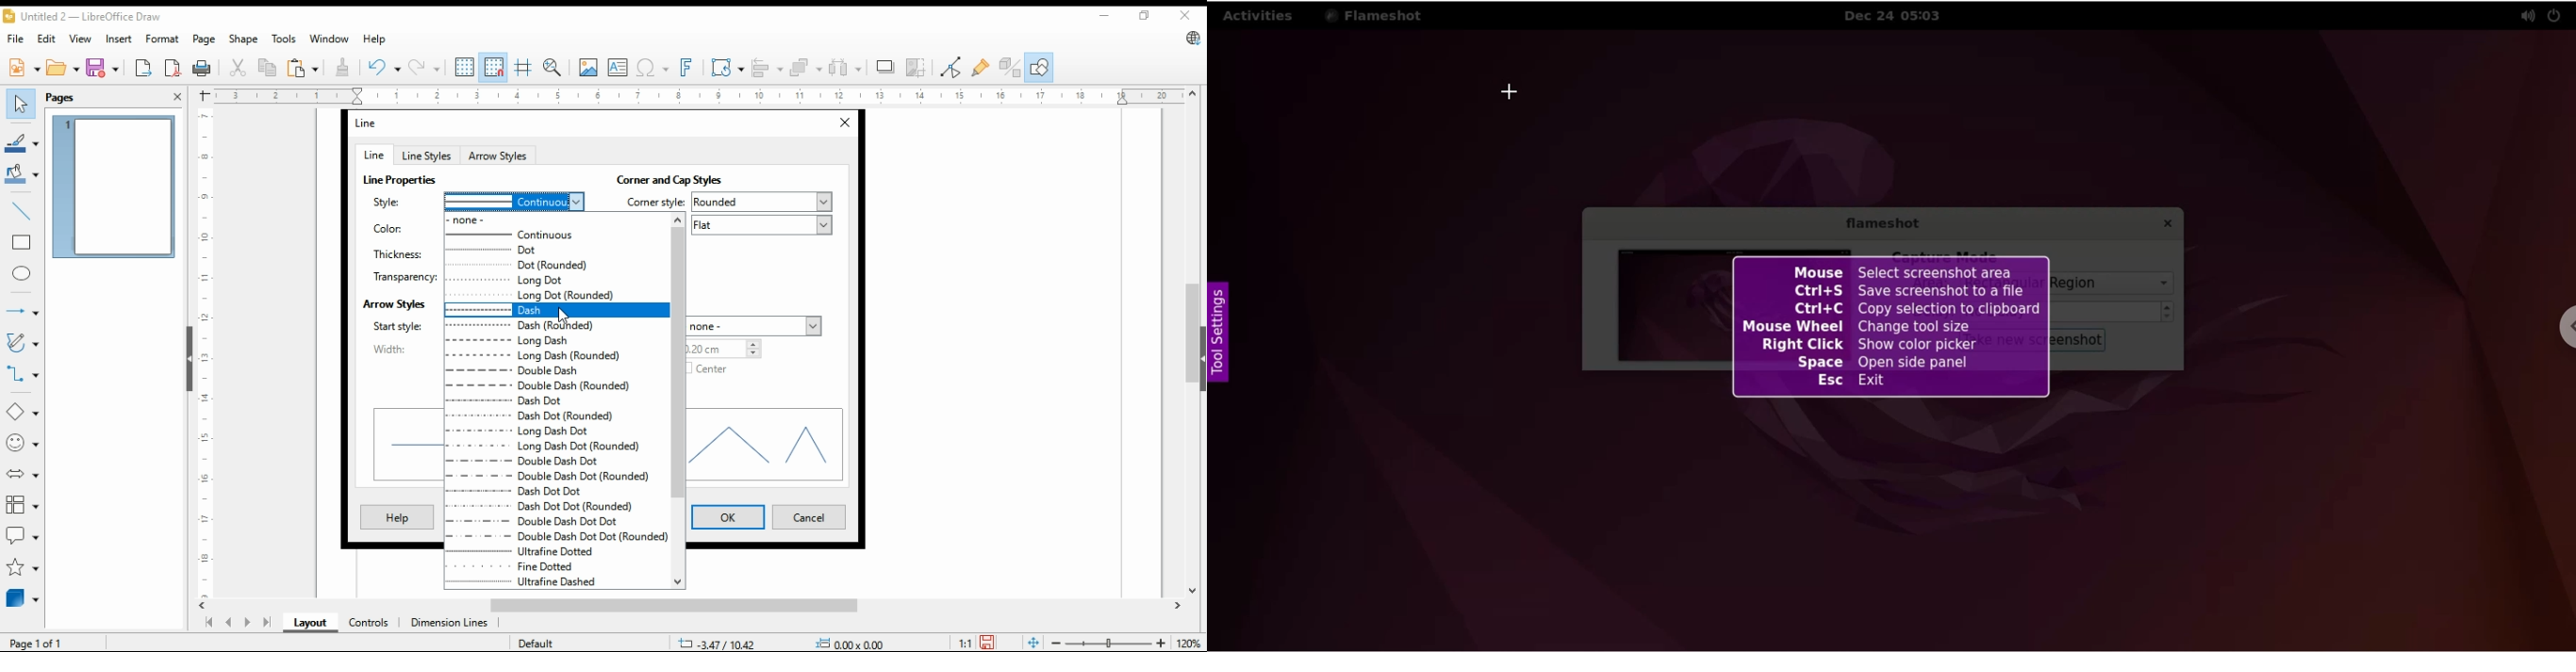  Describe the element at coordinates (556, 536) in the screenshot. I see `double dash dot dot (rounded)` at that location.